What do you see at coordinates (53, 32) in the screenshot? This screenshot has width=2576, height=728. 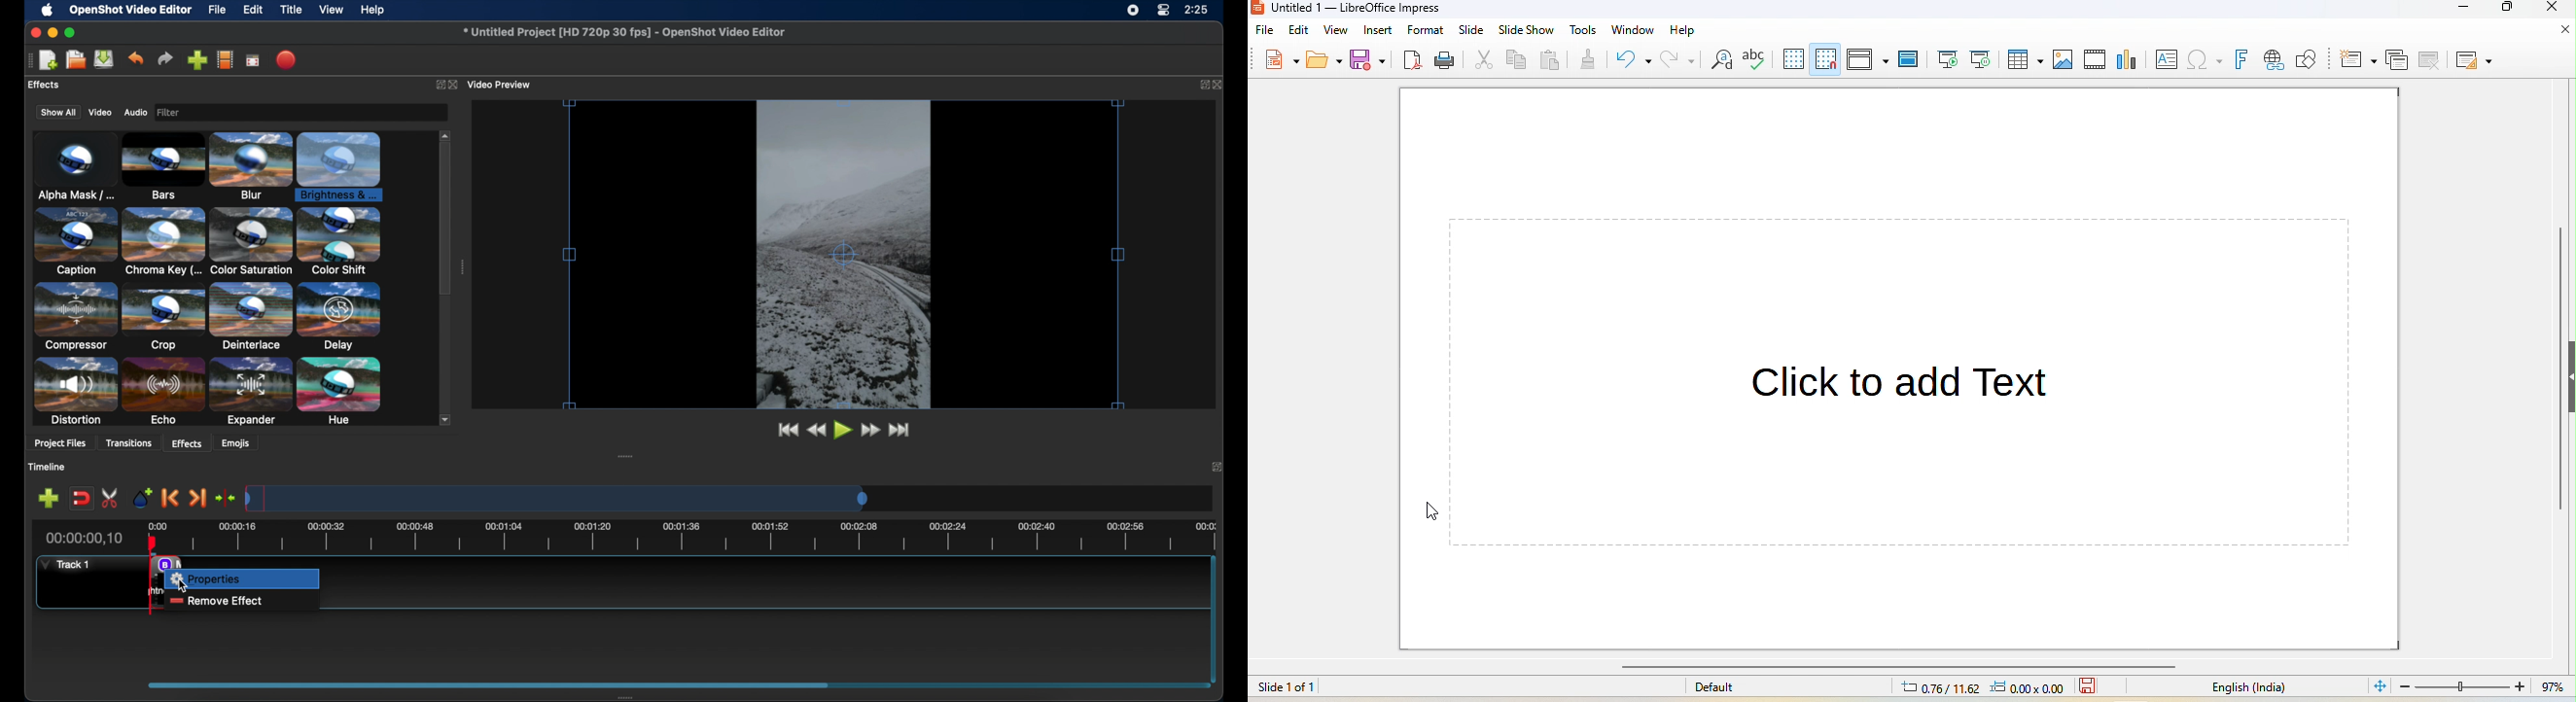 I see `minimize` at bounding box center [53, 32].